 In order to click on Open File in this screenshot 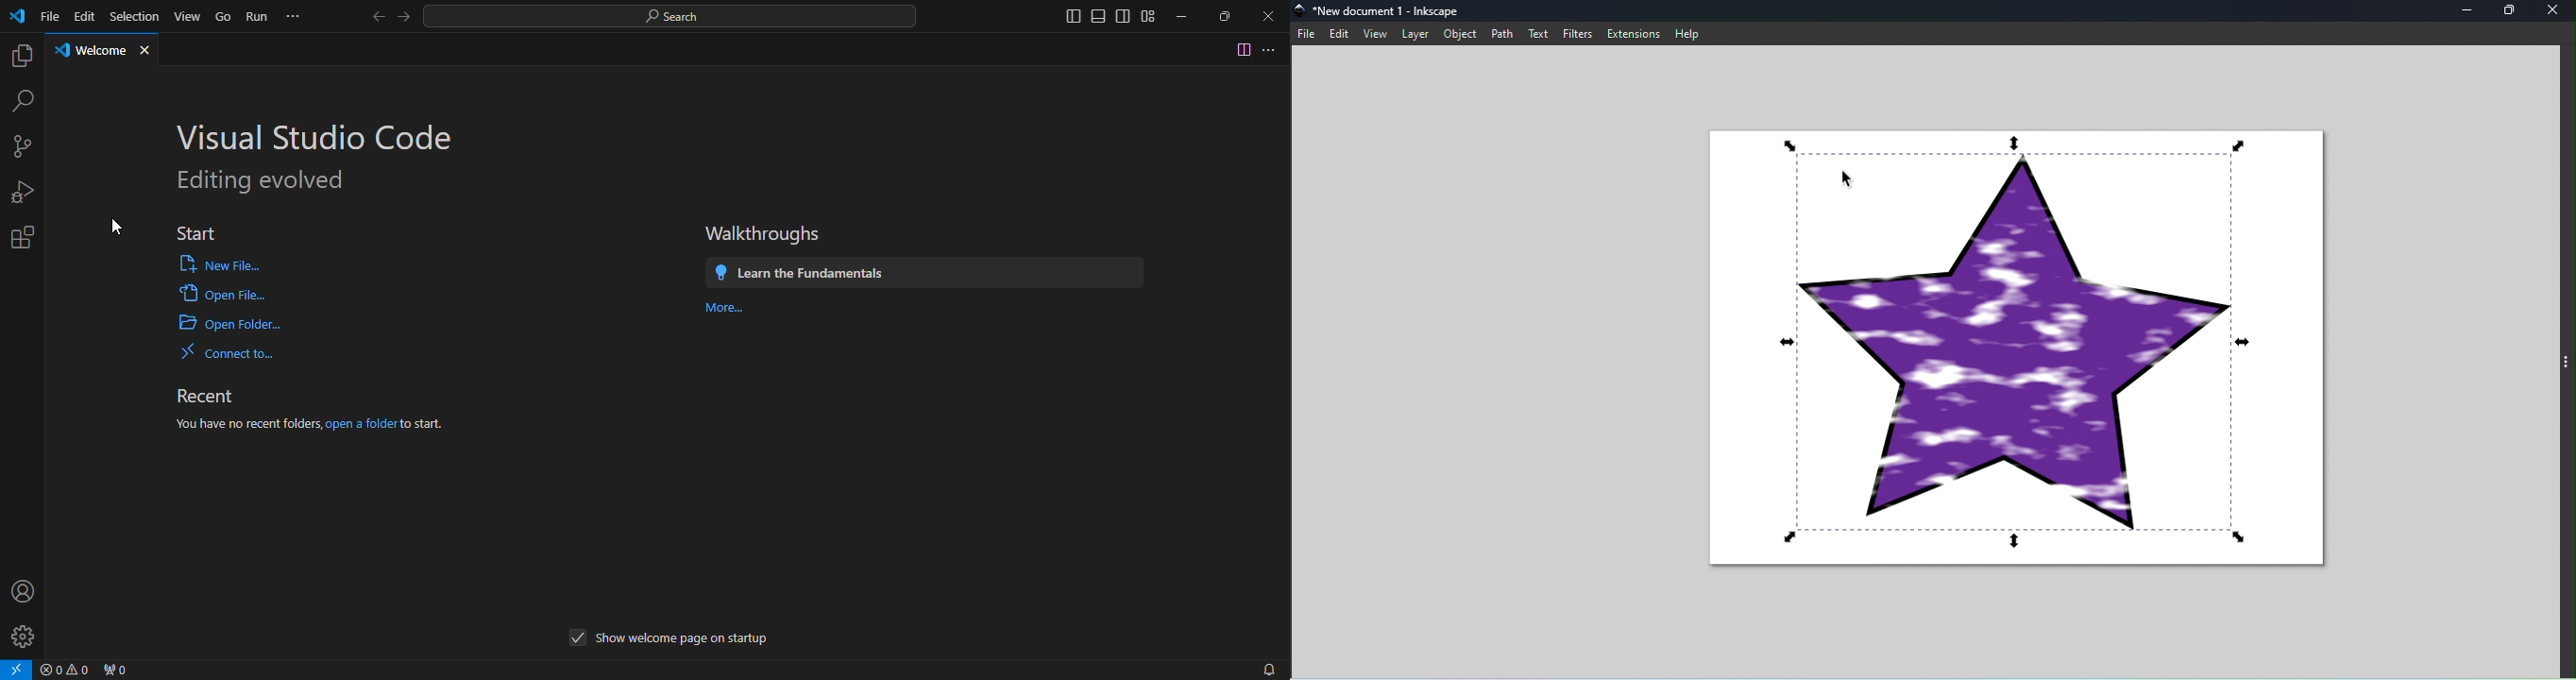, I will do `click(211, 296)`.